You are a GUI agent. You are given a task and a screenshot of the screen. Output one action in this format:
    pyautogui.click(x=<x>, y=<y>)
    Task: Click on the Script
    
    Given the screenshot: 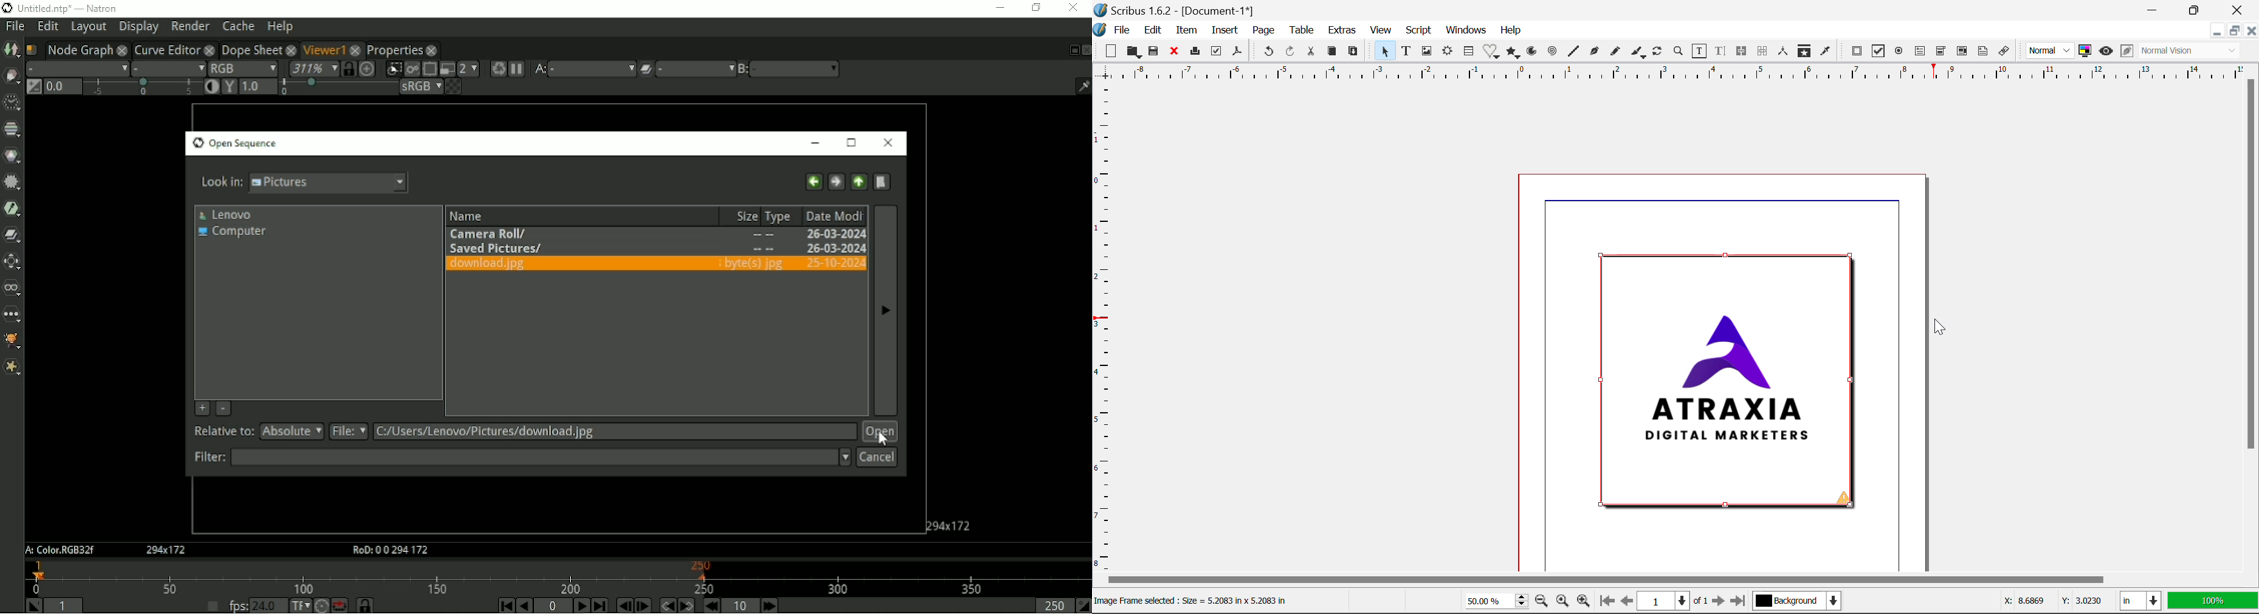 What is the action you would take?
    pyautogui.click(x=1419, y=29)
    